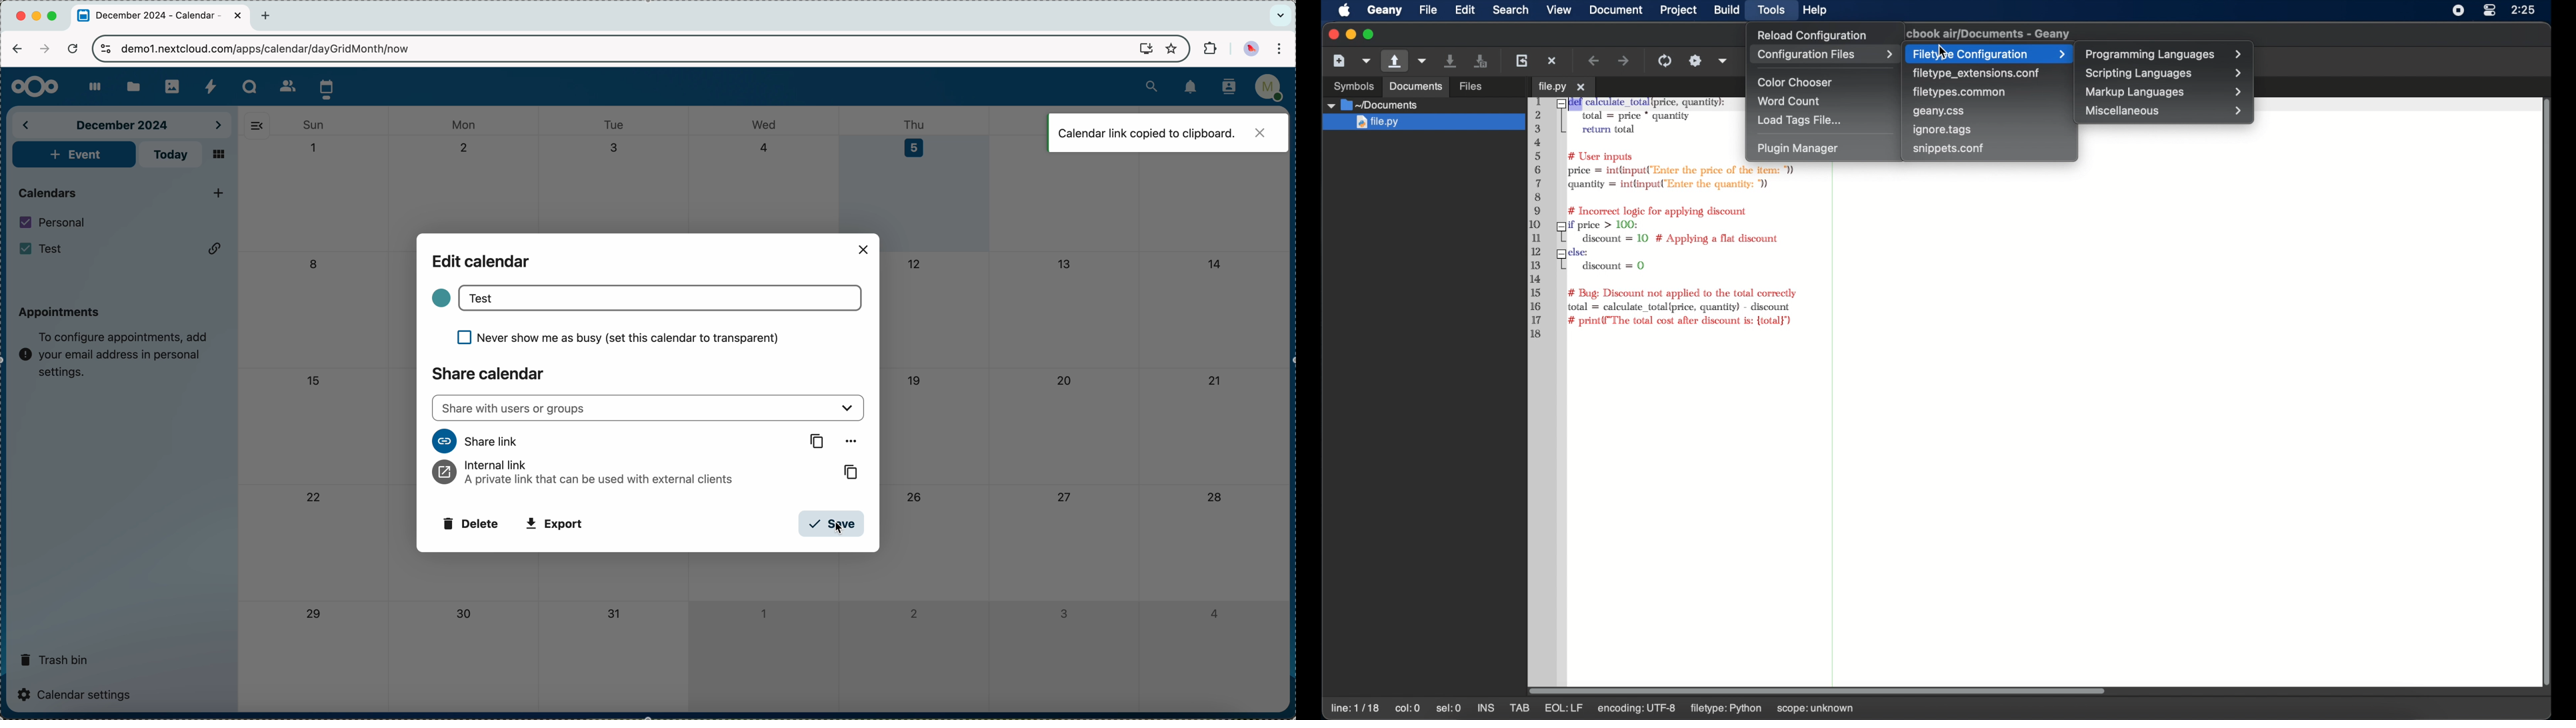 Image resolution: width=2576 pixels, height=728 pixels. I want to click on today, so click(172, 154).